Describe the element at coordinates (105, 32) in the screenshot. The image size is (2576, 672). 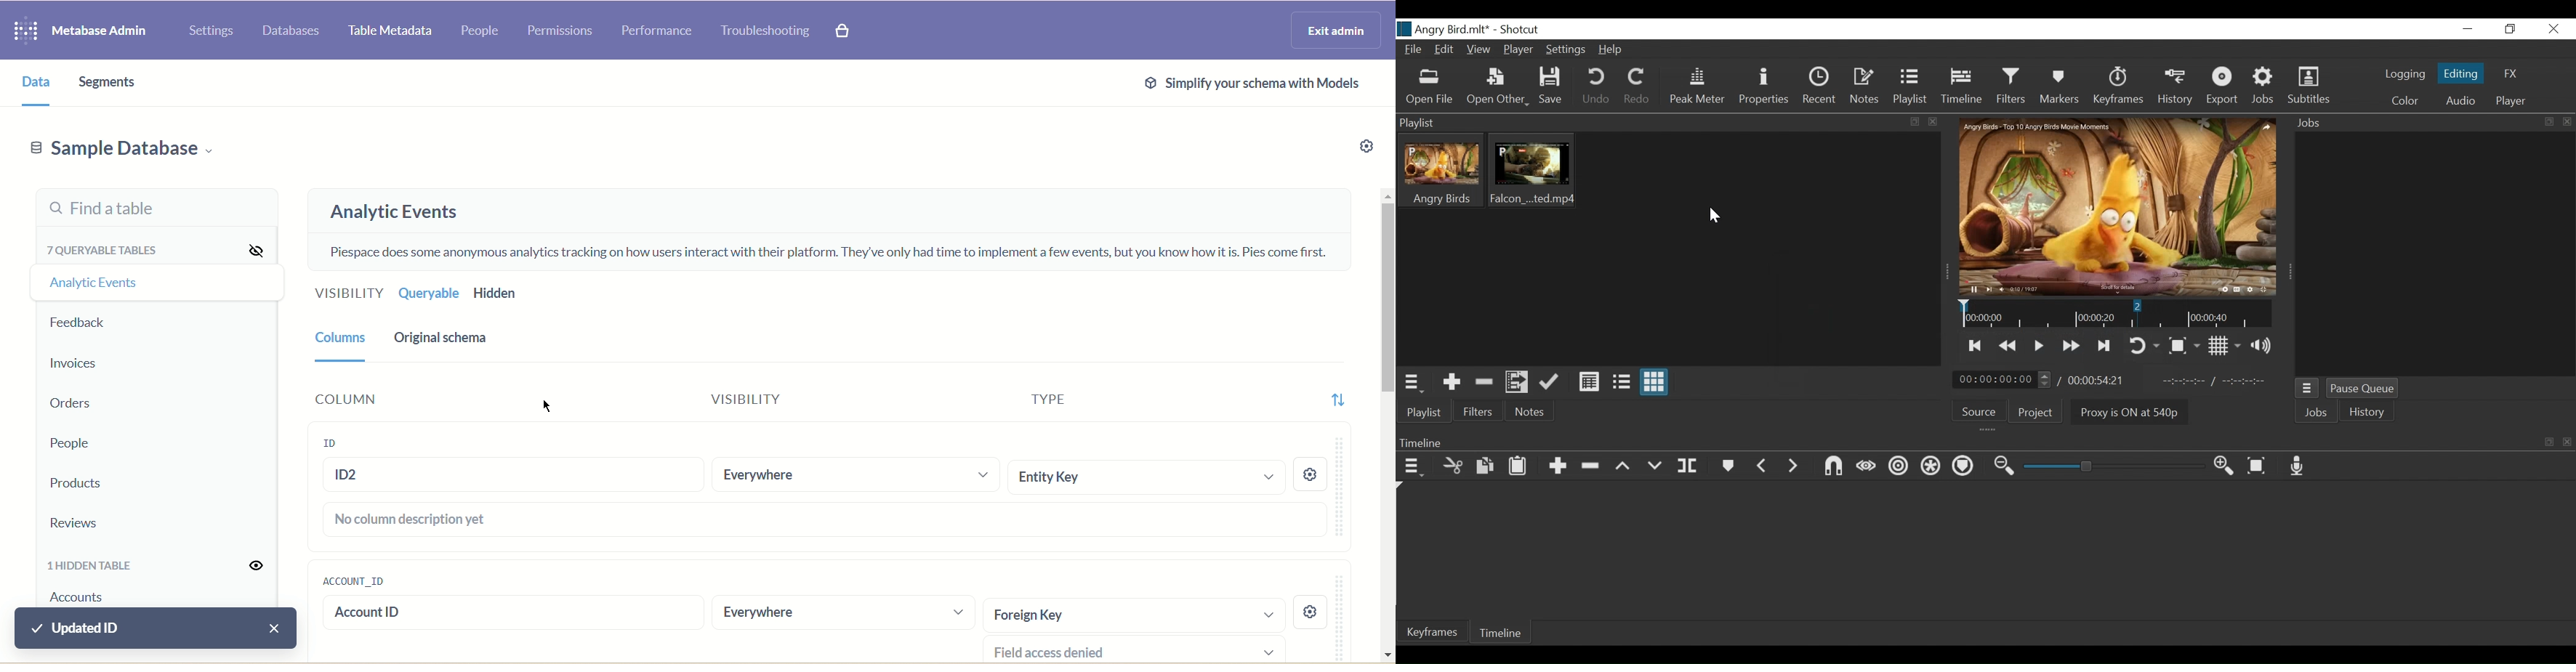
I see `Metabase admin` at that location.